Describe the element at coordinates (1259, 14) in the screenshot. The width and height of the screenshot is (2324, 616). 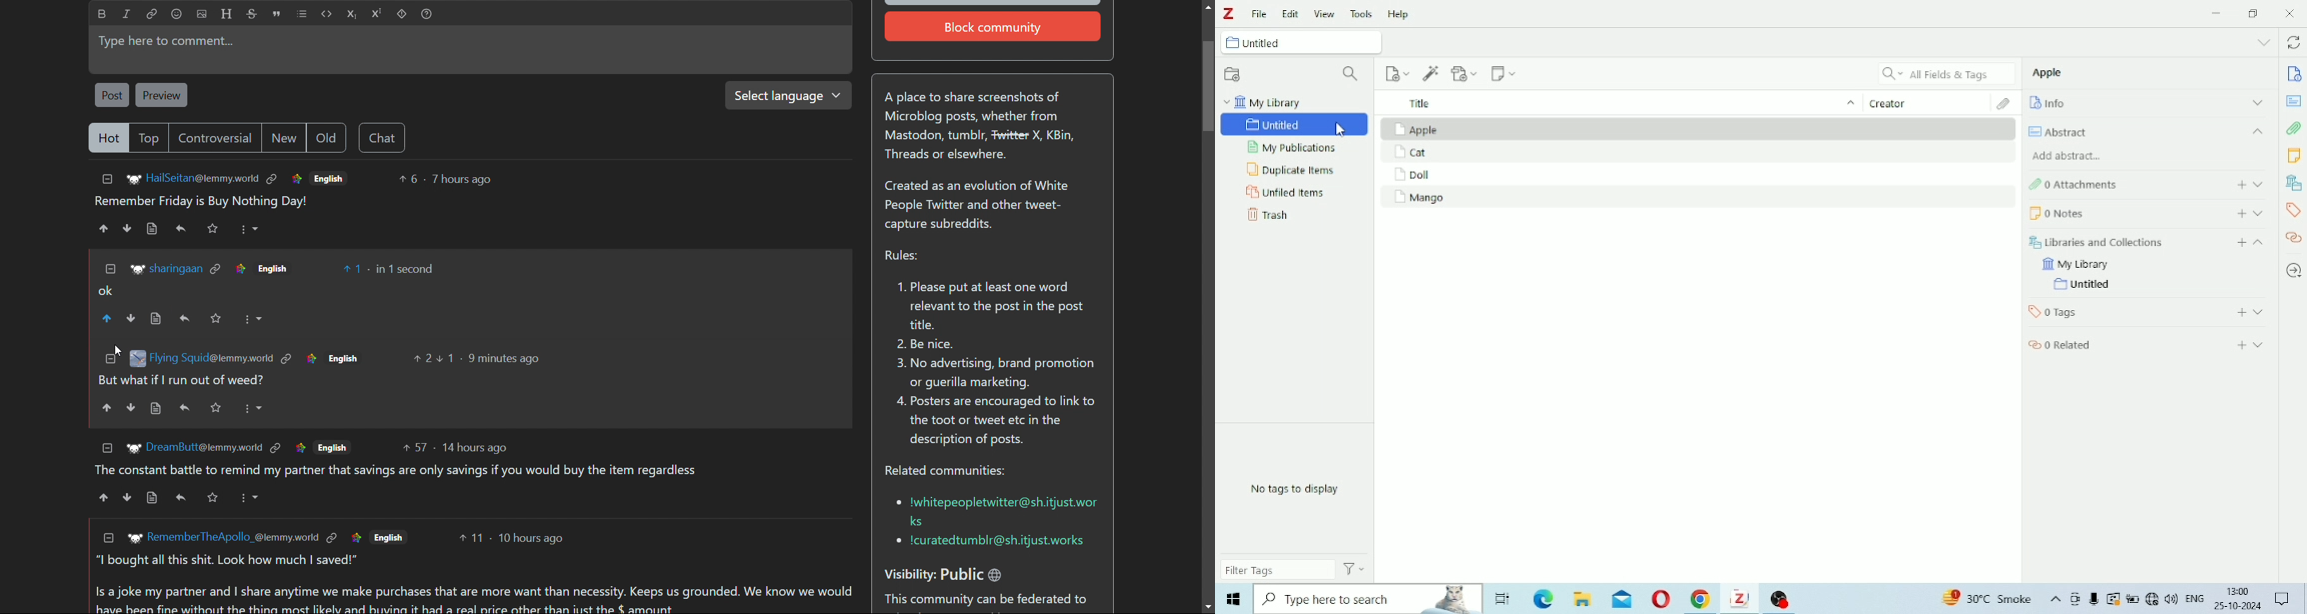
I see `File` at that location.